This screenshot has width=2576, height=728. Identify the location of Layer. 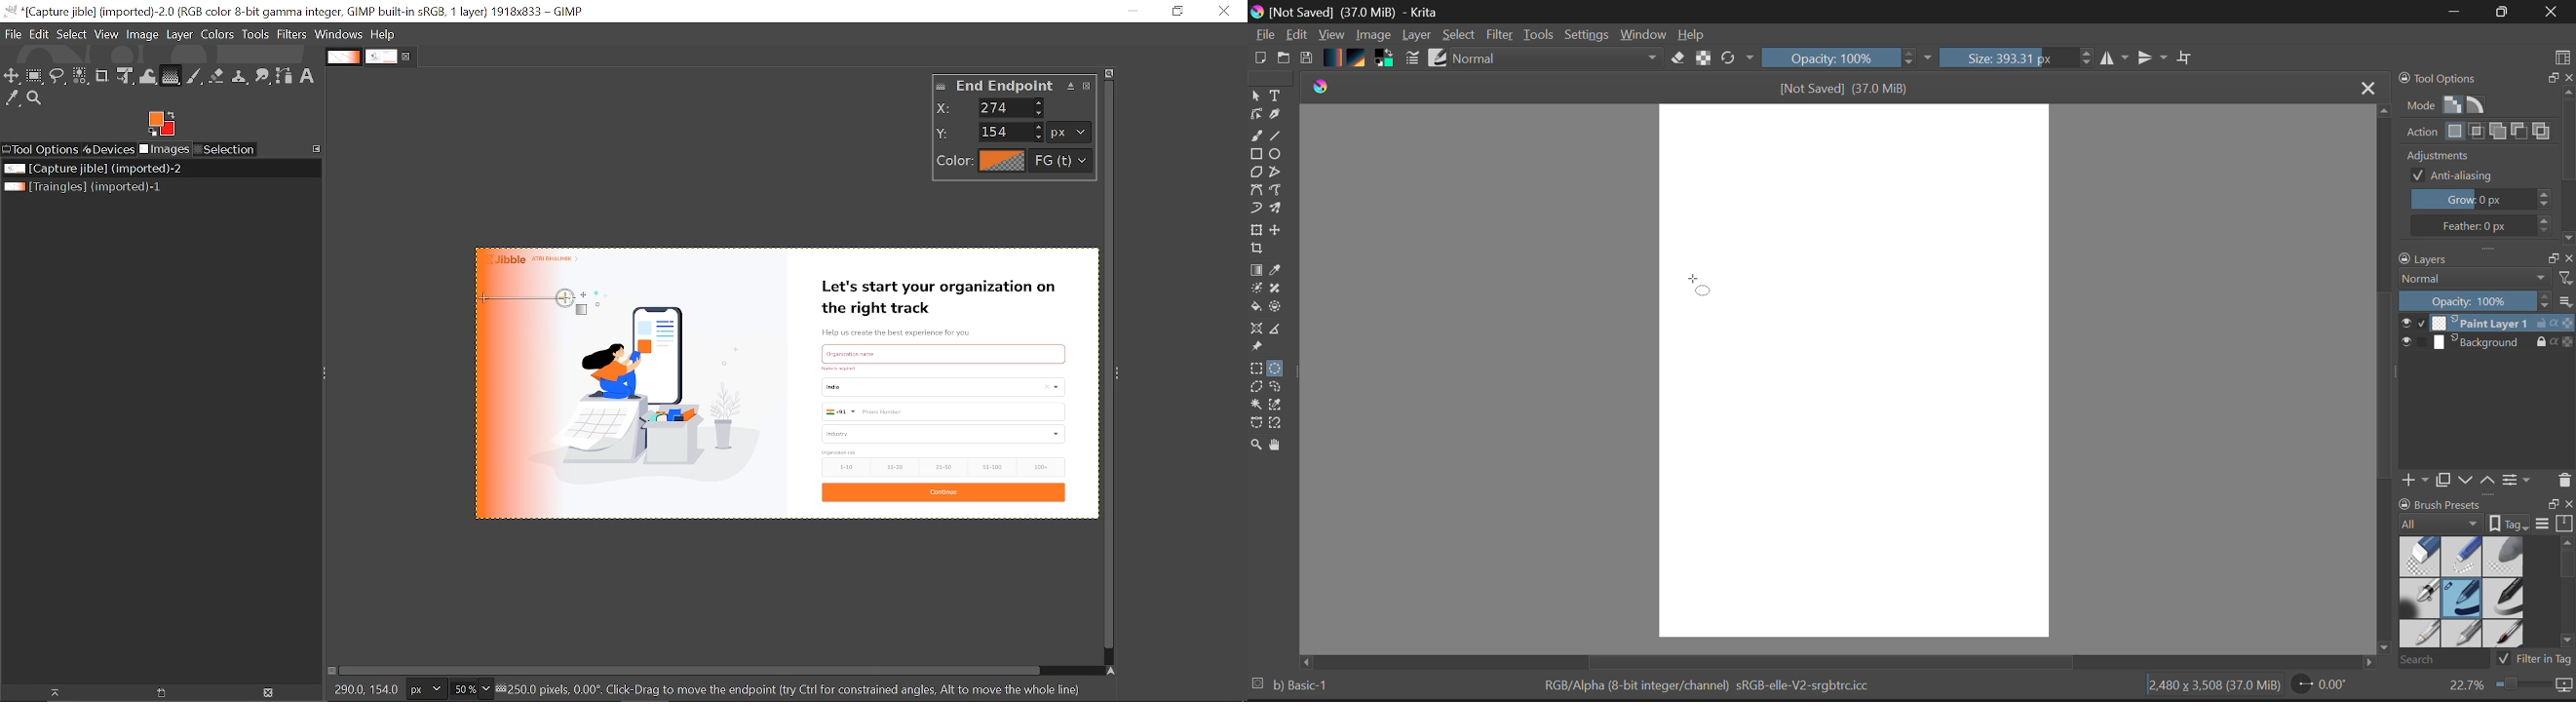
(1416, 37).